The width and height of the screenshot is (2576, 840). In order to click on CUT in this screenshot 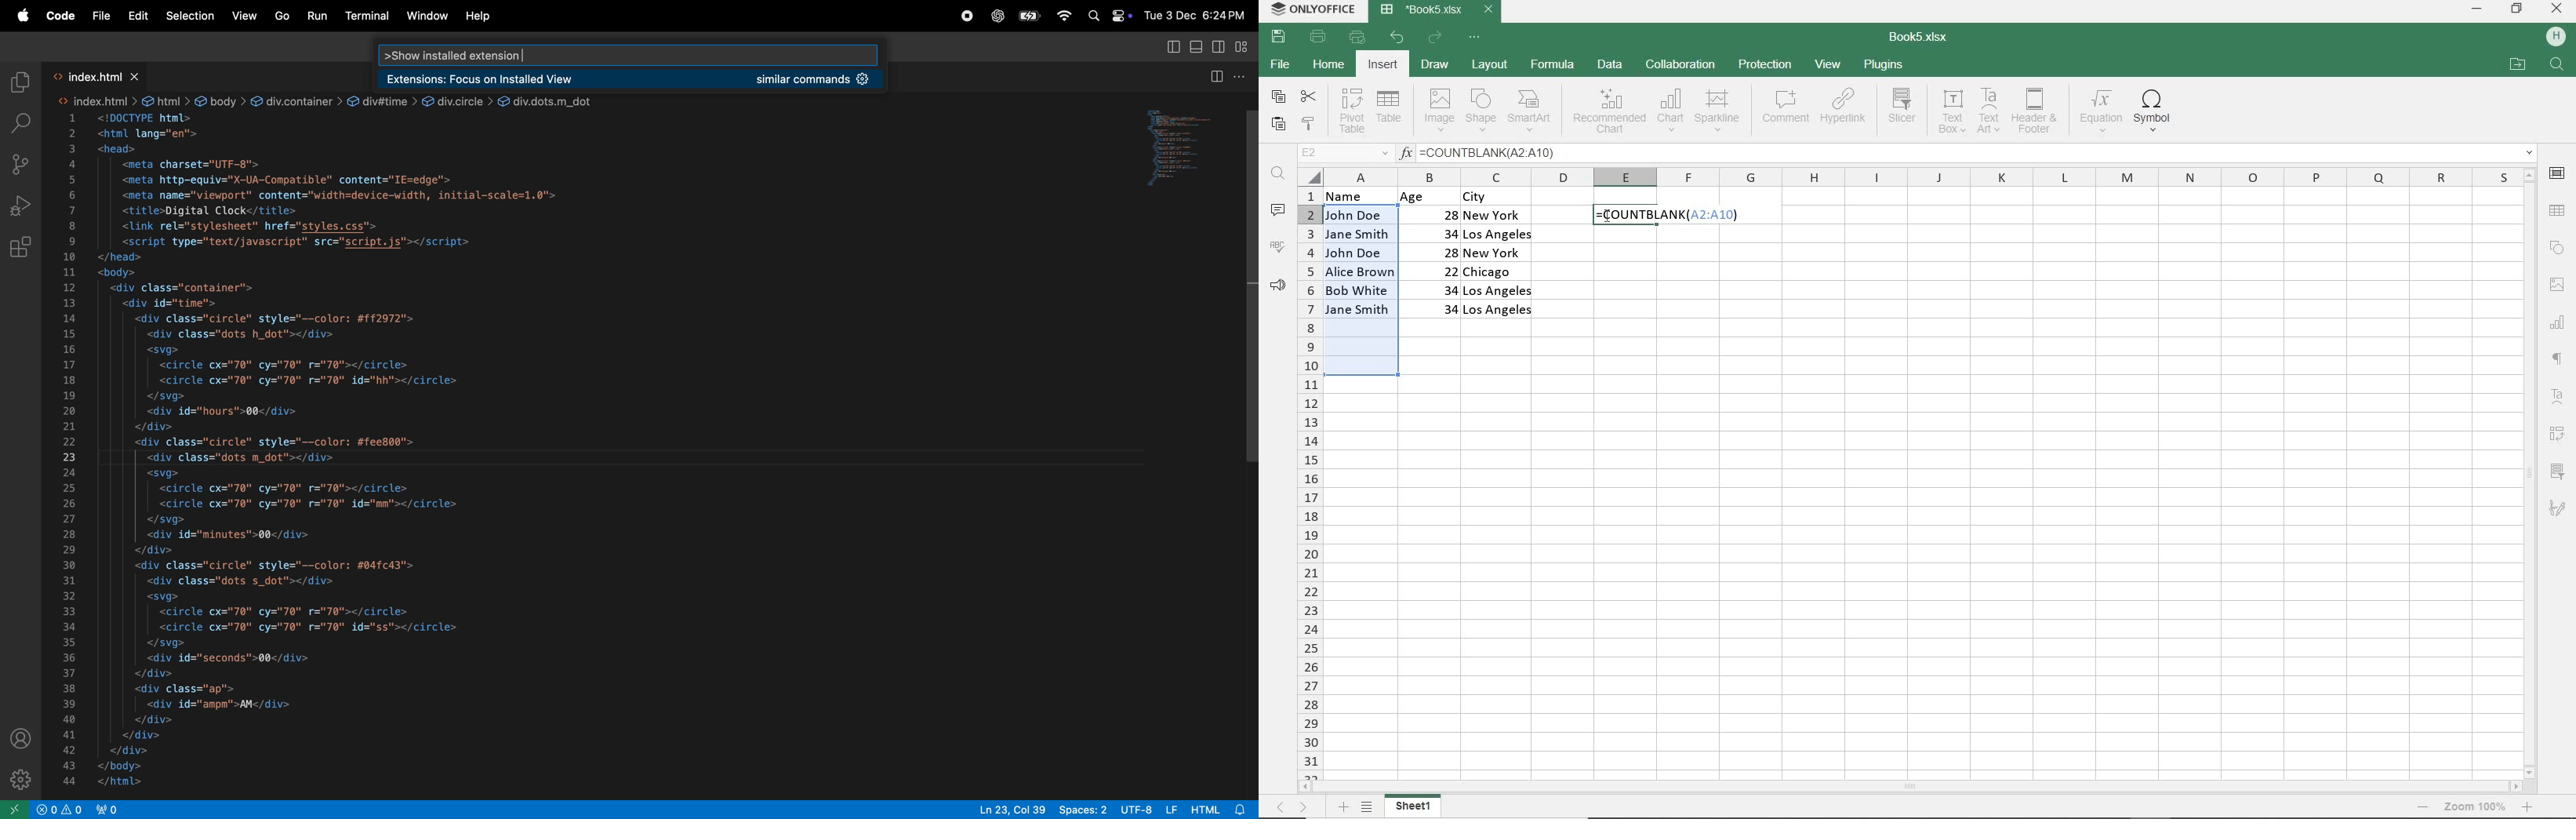, I will do `click(1310, 96)`.